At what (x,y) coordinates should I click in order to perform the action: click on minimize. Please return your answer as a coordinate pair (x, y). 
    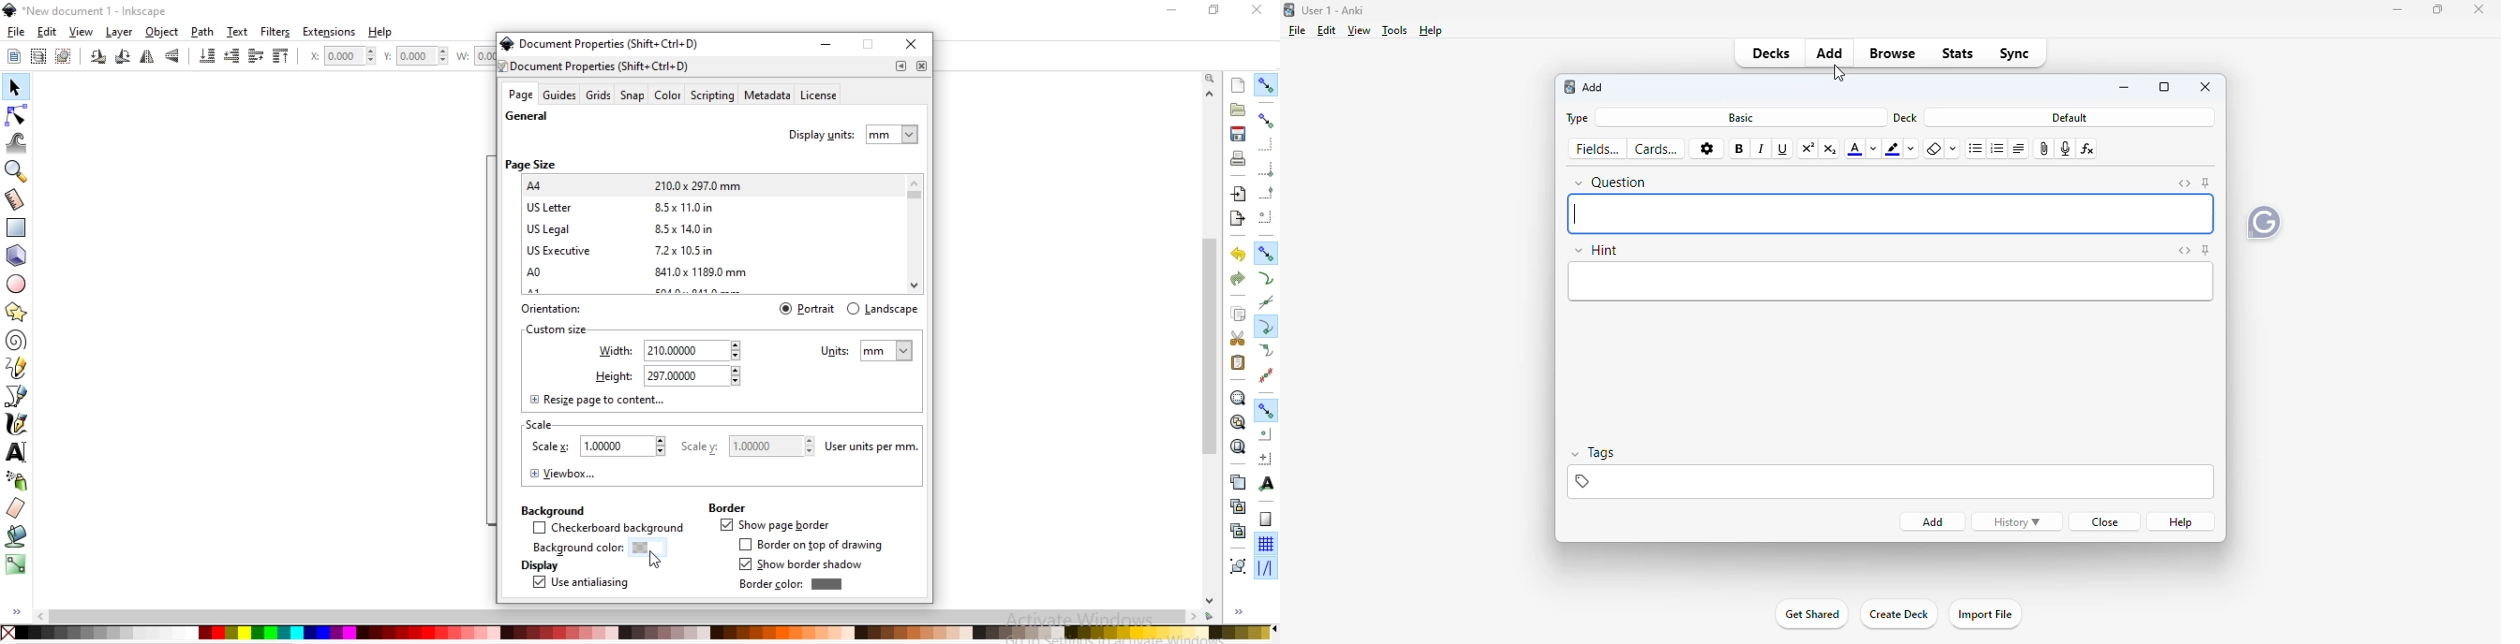
    Looking at the image, I should click on (826, 44).